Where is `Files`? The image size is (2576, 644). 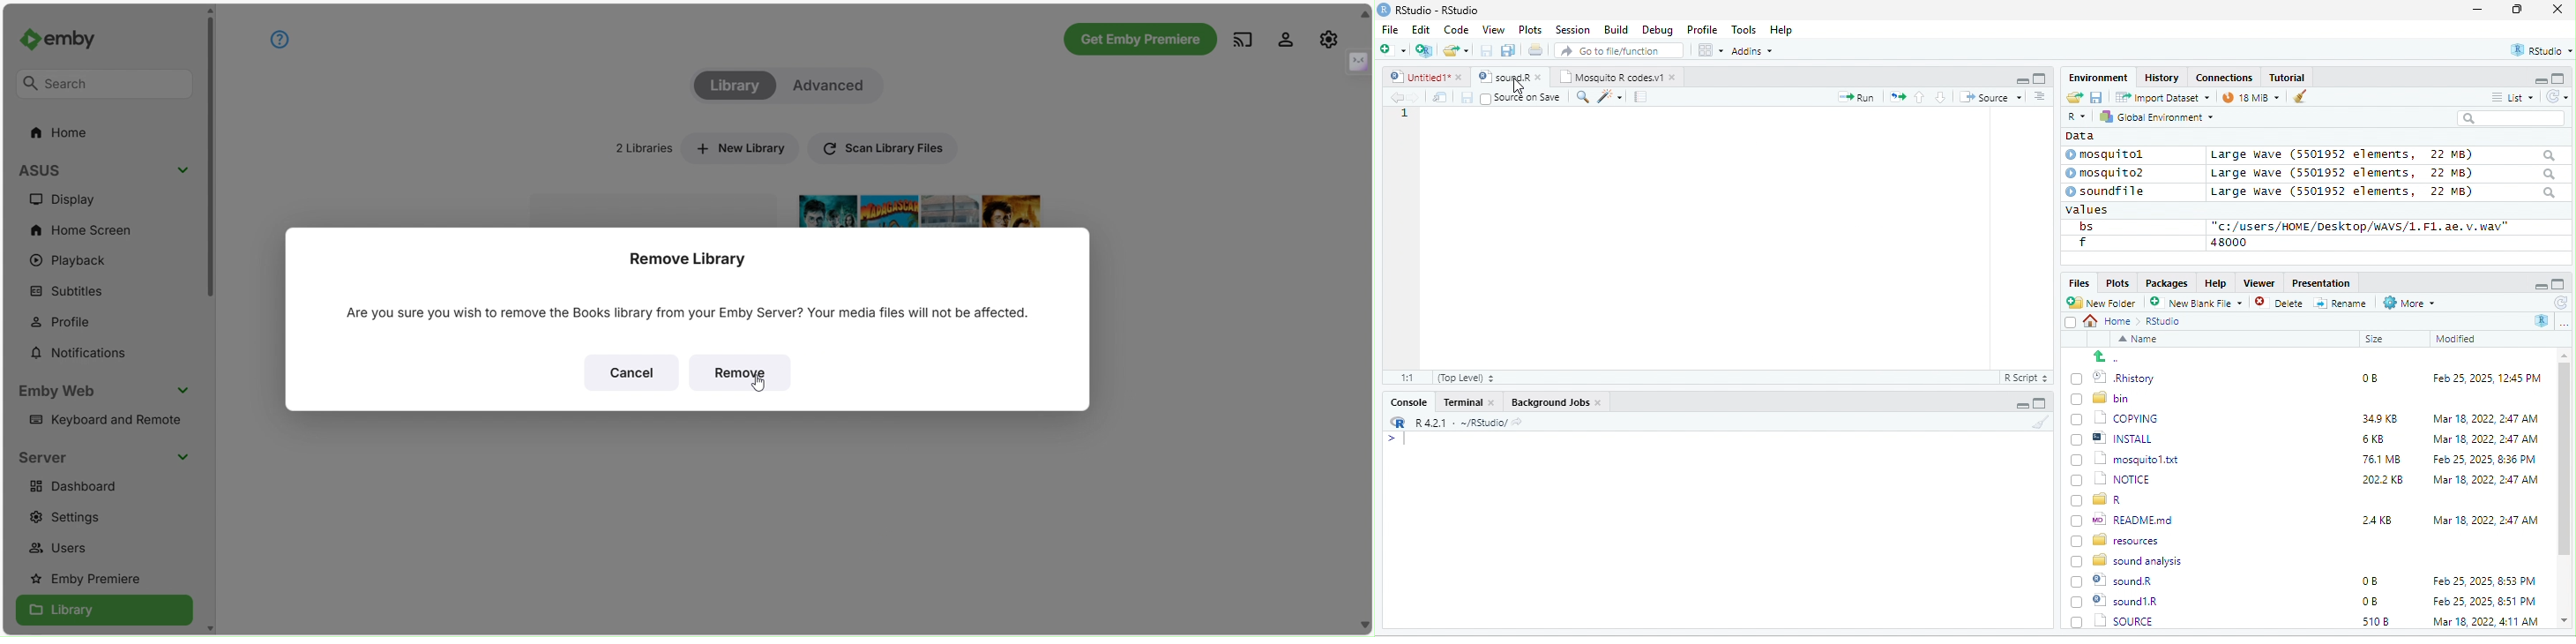 Files is located at coordinates (2076, 282).